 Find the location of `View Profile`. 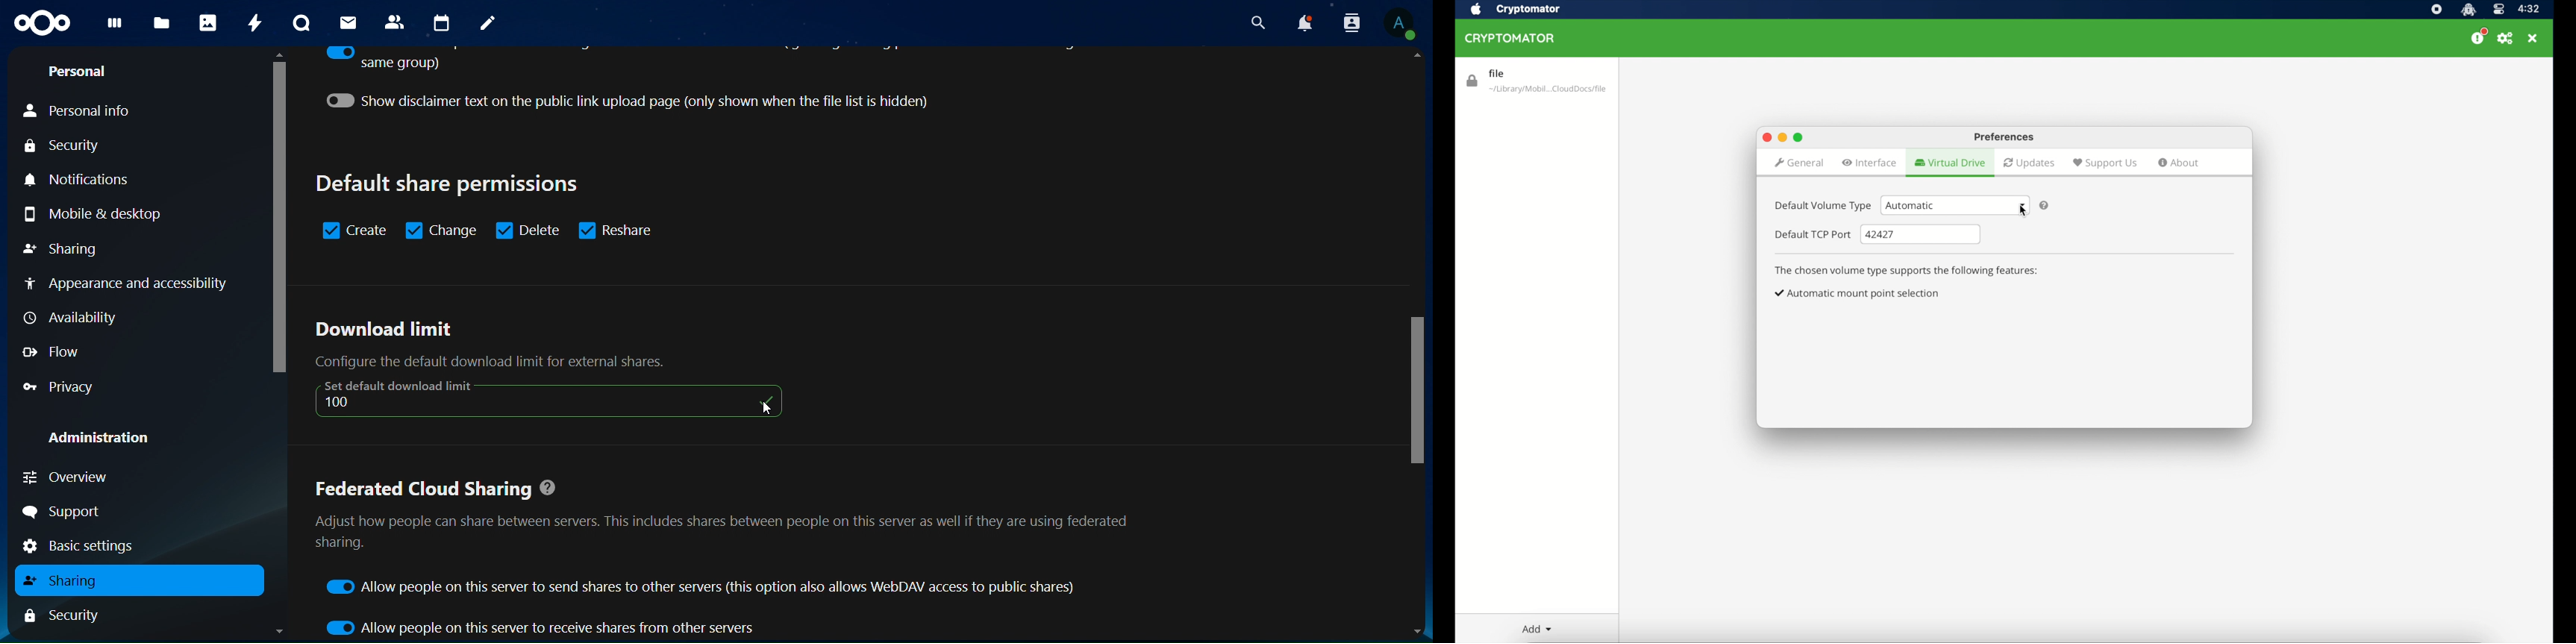

View Profile is located at coordinates (1401, 23).